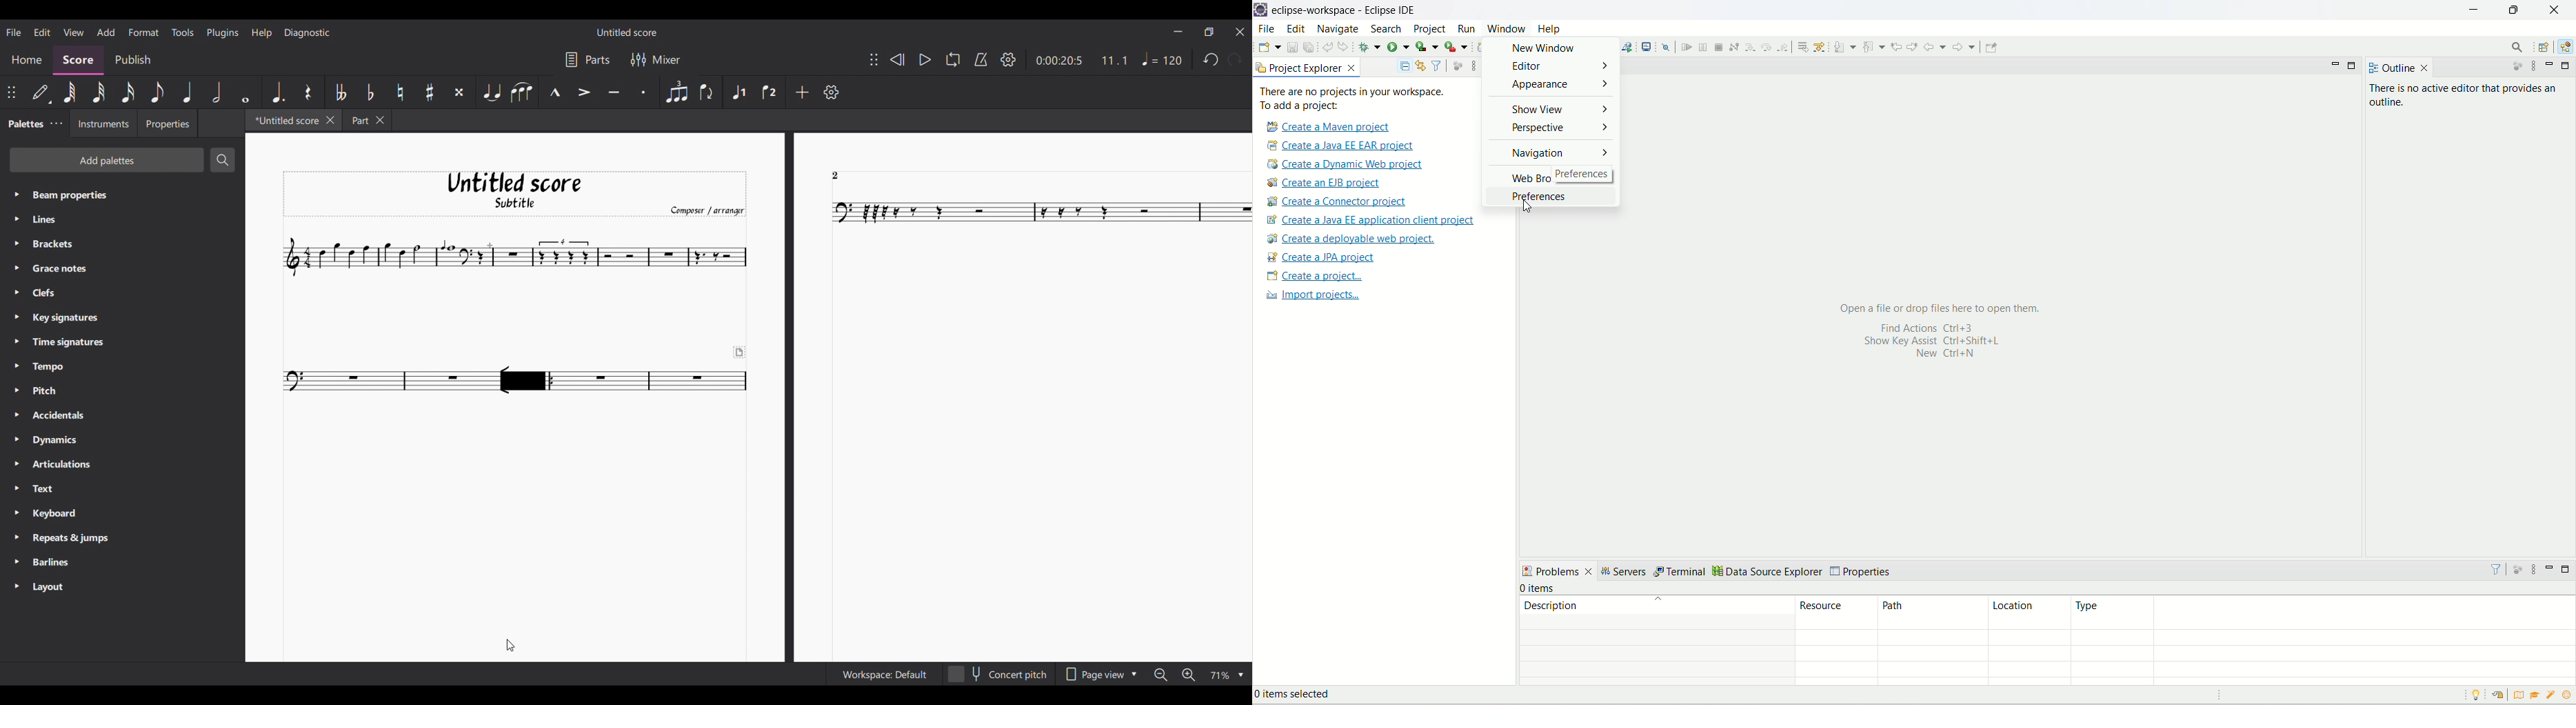  What do you see at coordinates (1935, 47) in the screenshot?
I see `back` at bounding box center [1935, 47].